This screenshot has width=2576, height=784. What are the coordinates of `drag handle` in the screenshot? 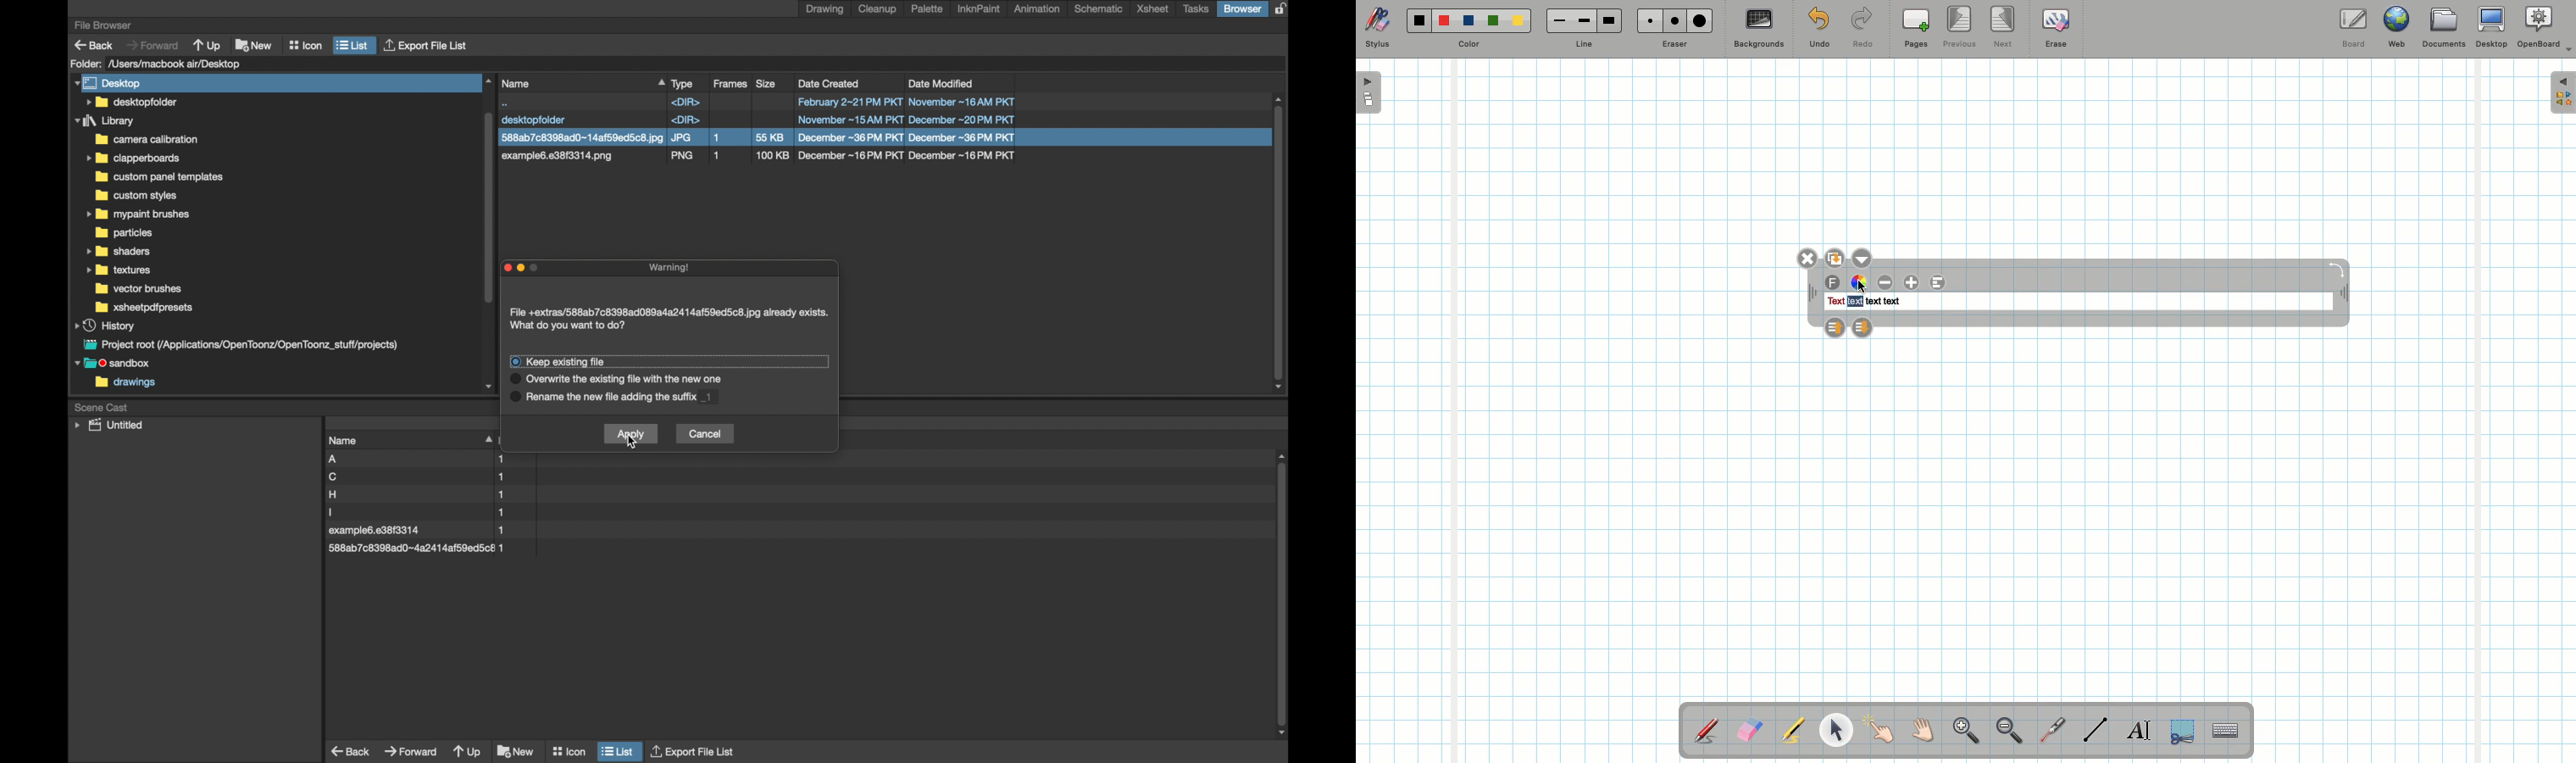 It's located at (487, 438).